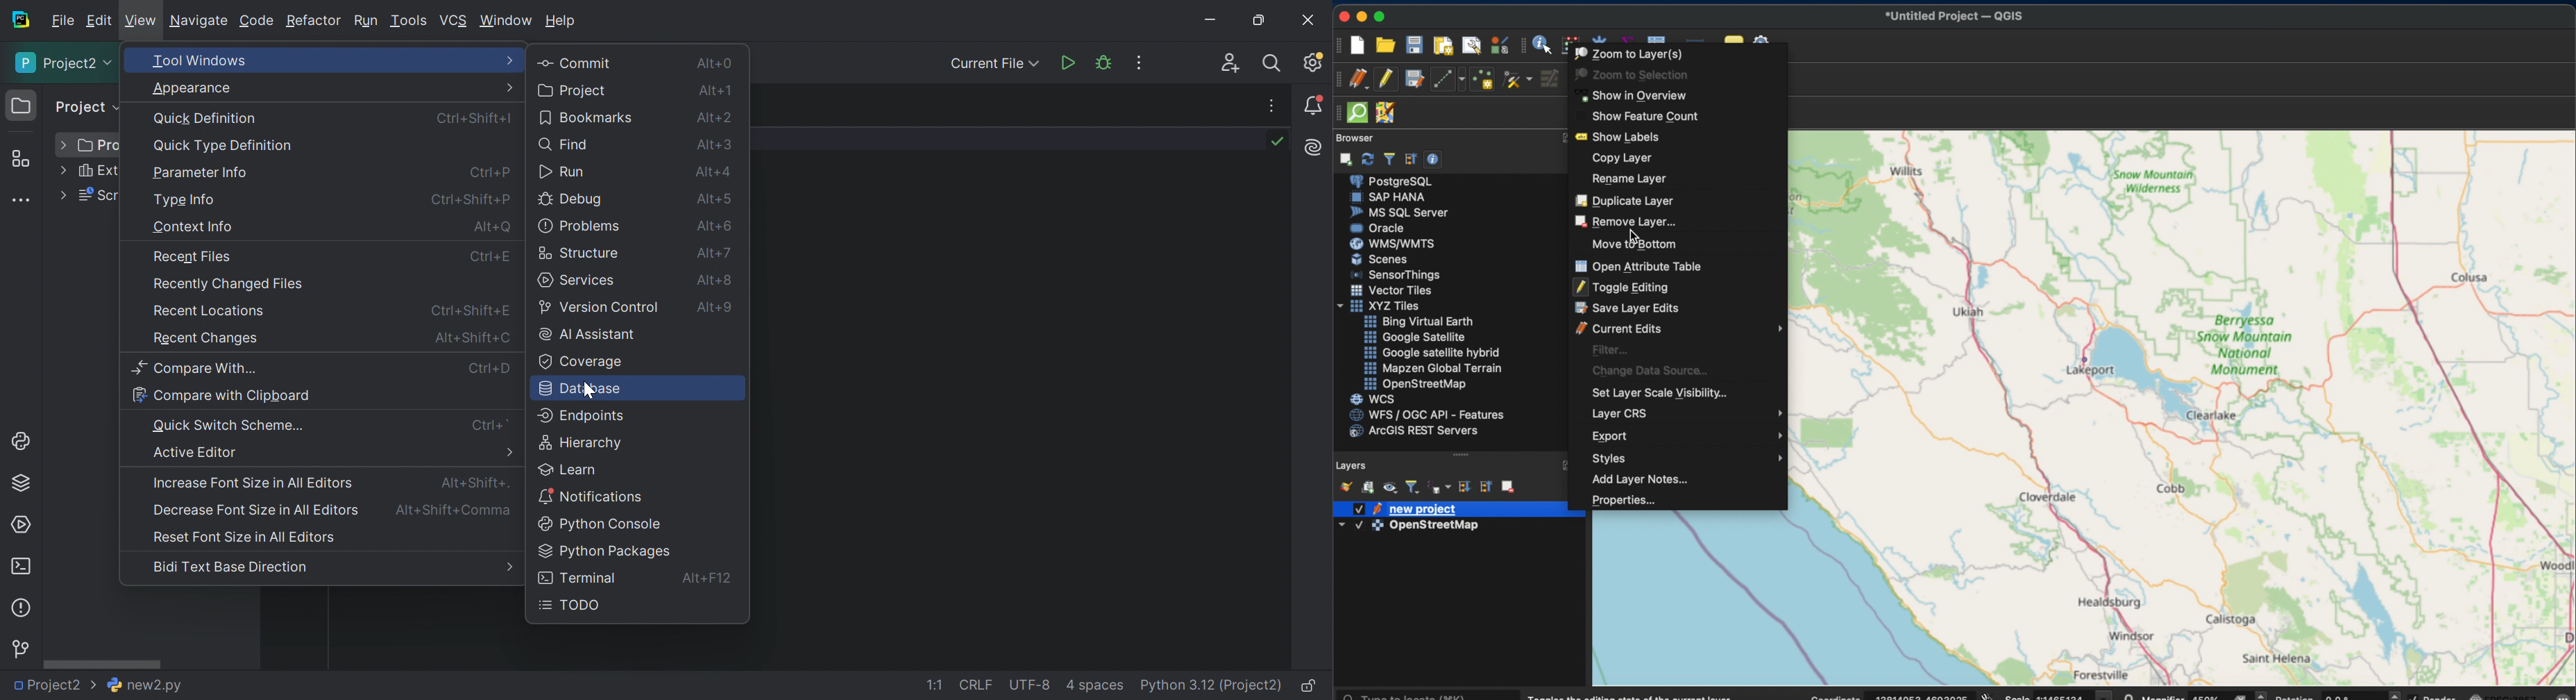 The image size is (2576, 700). I want to click on show in overview, so click(1632, 96).